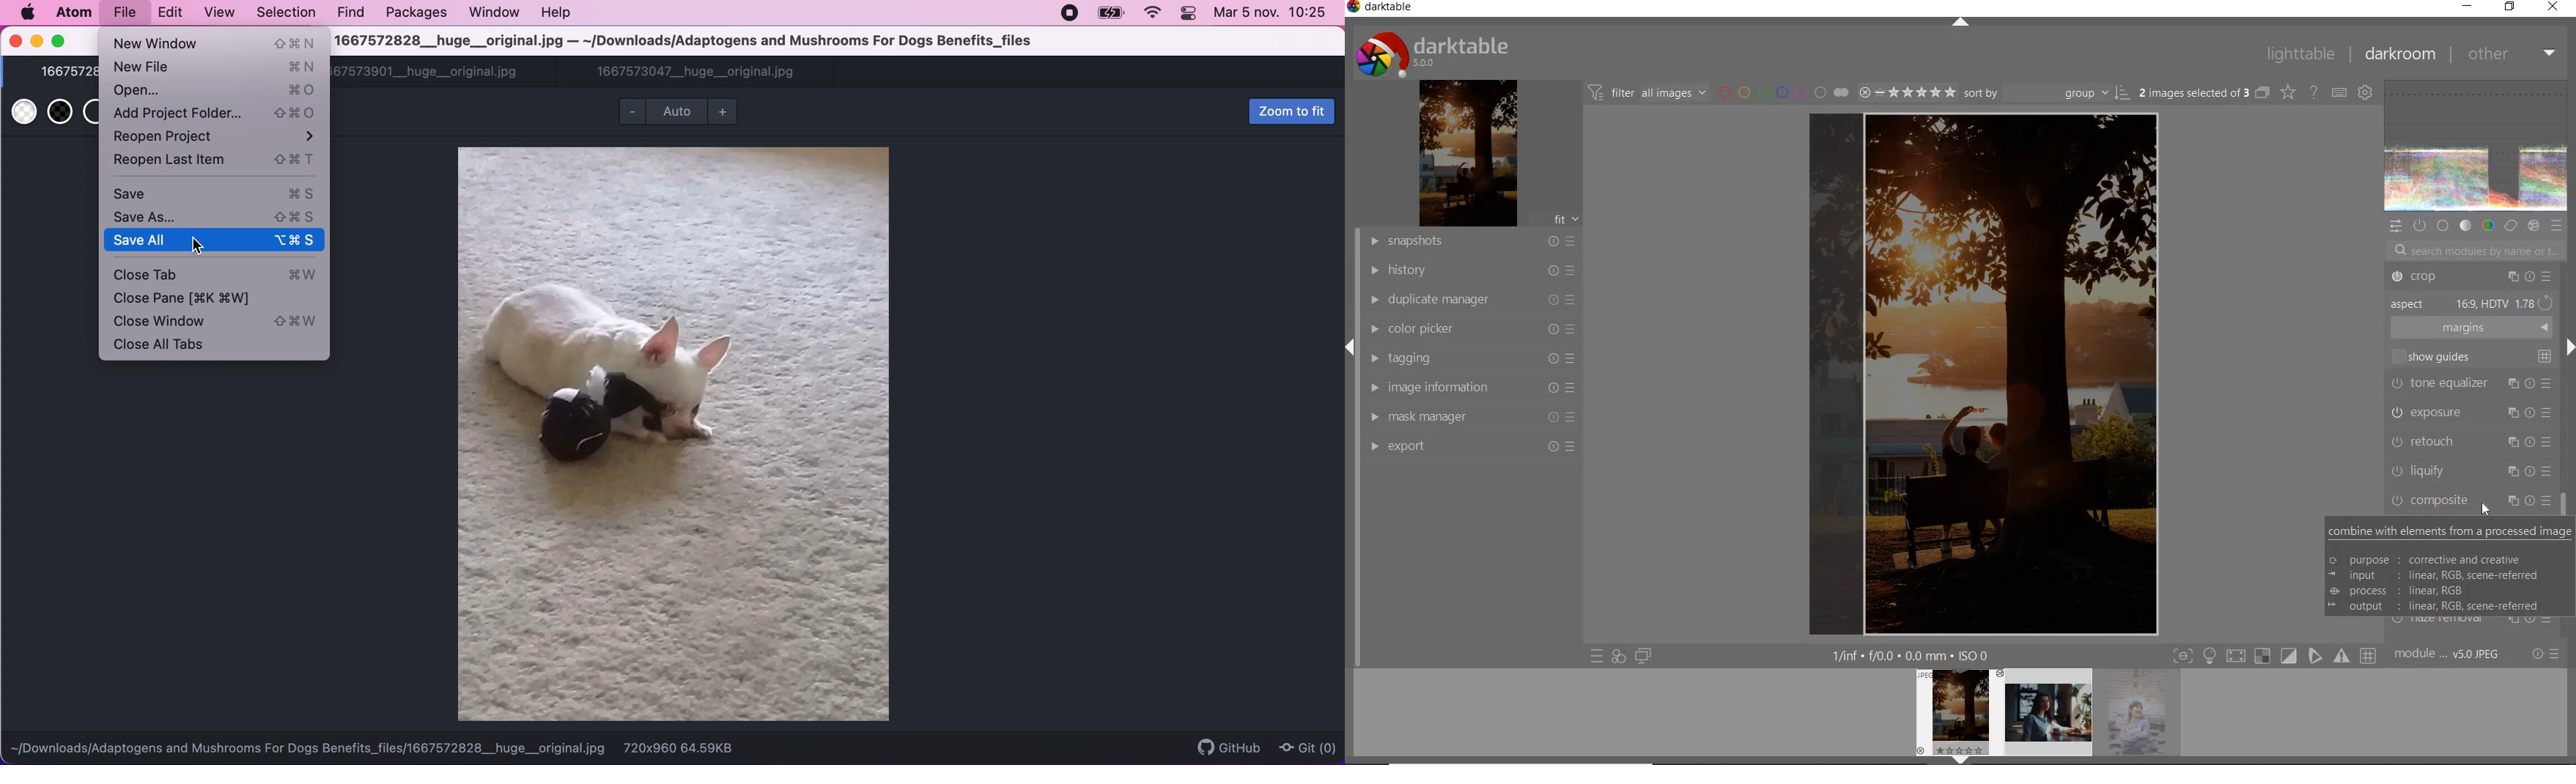  Describe the element at coordinates (2485, 509) in the screenshot. I see `cursor` at that location.